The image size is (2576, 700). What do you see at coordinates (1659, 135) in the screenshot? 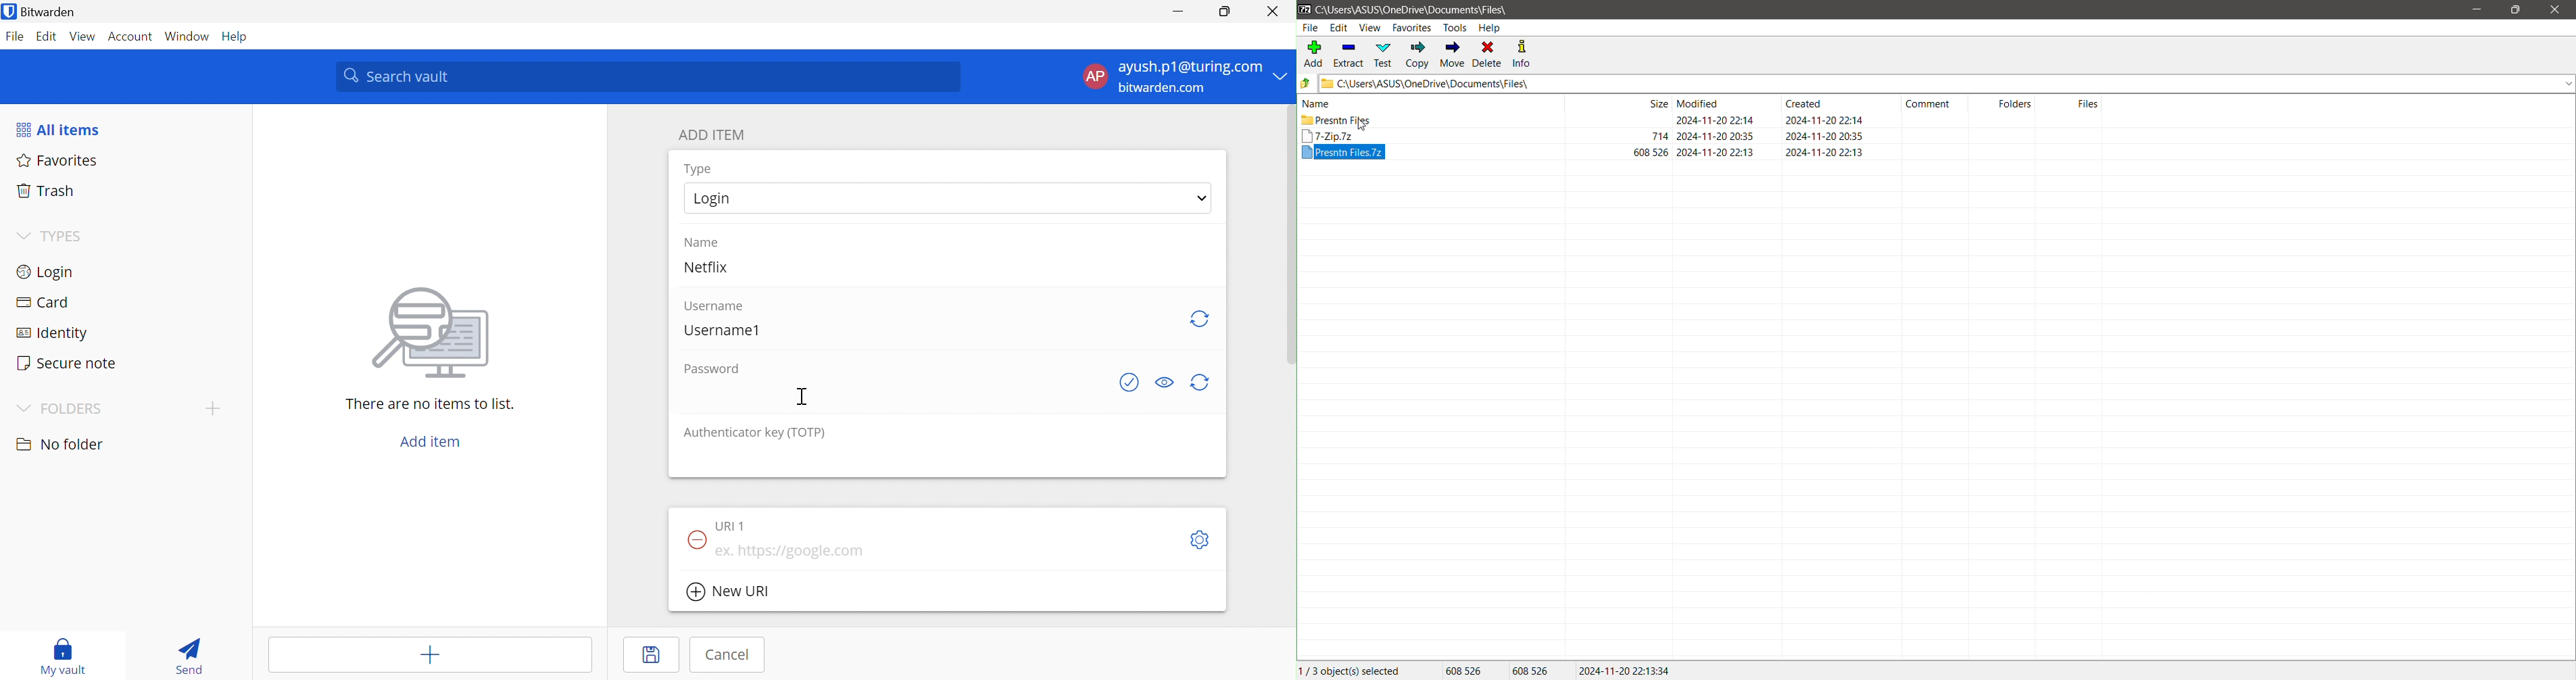
I see `size` at bounding box center [1659, 135].